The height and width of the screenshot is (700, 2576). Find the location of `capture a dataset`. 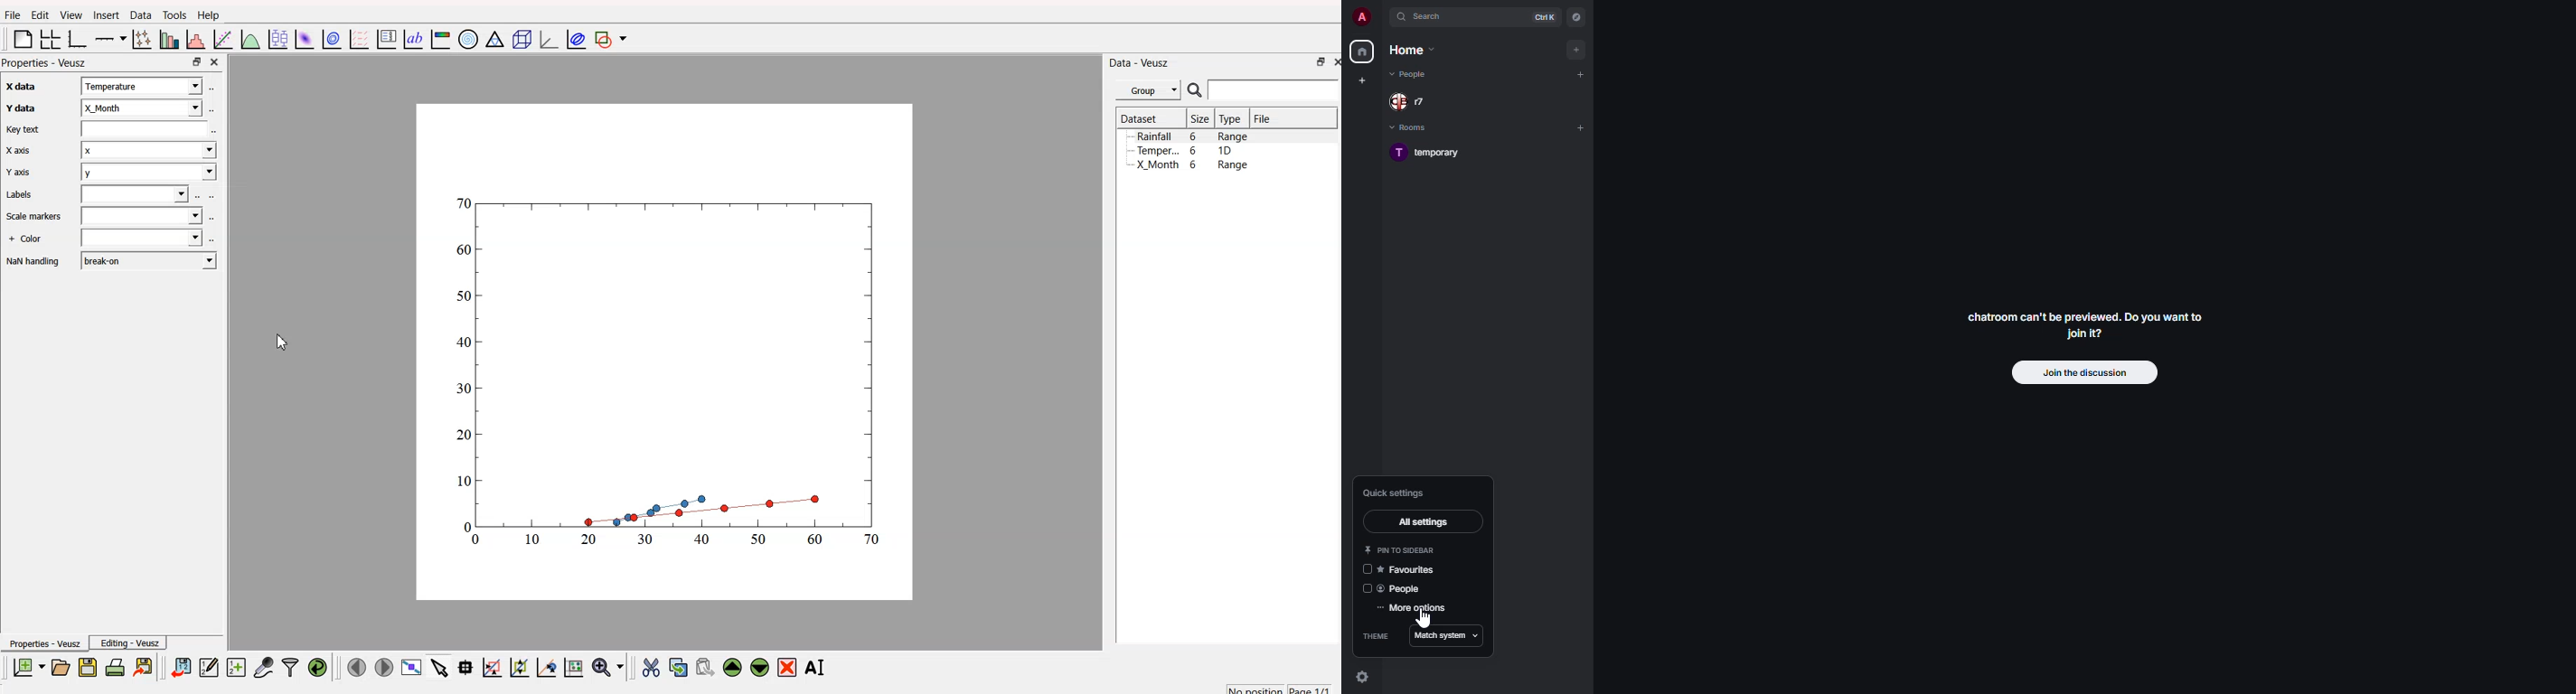

capture a dataset is located at coordinates (263, 665).